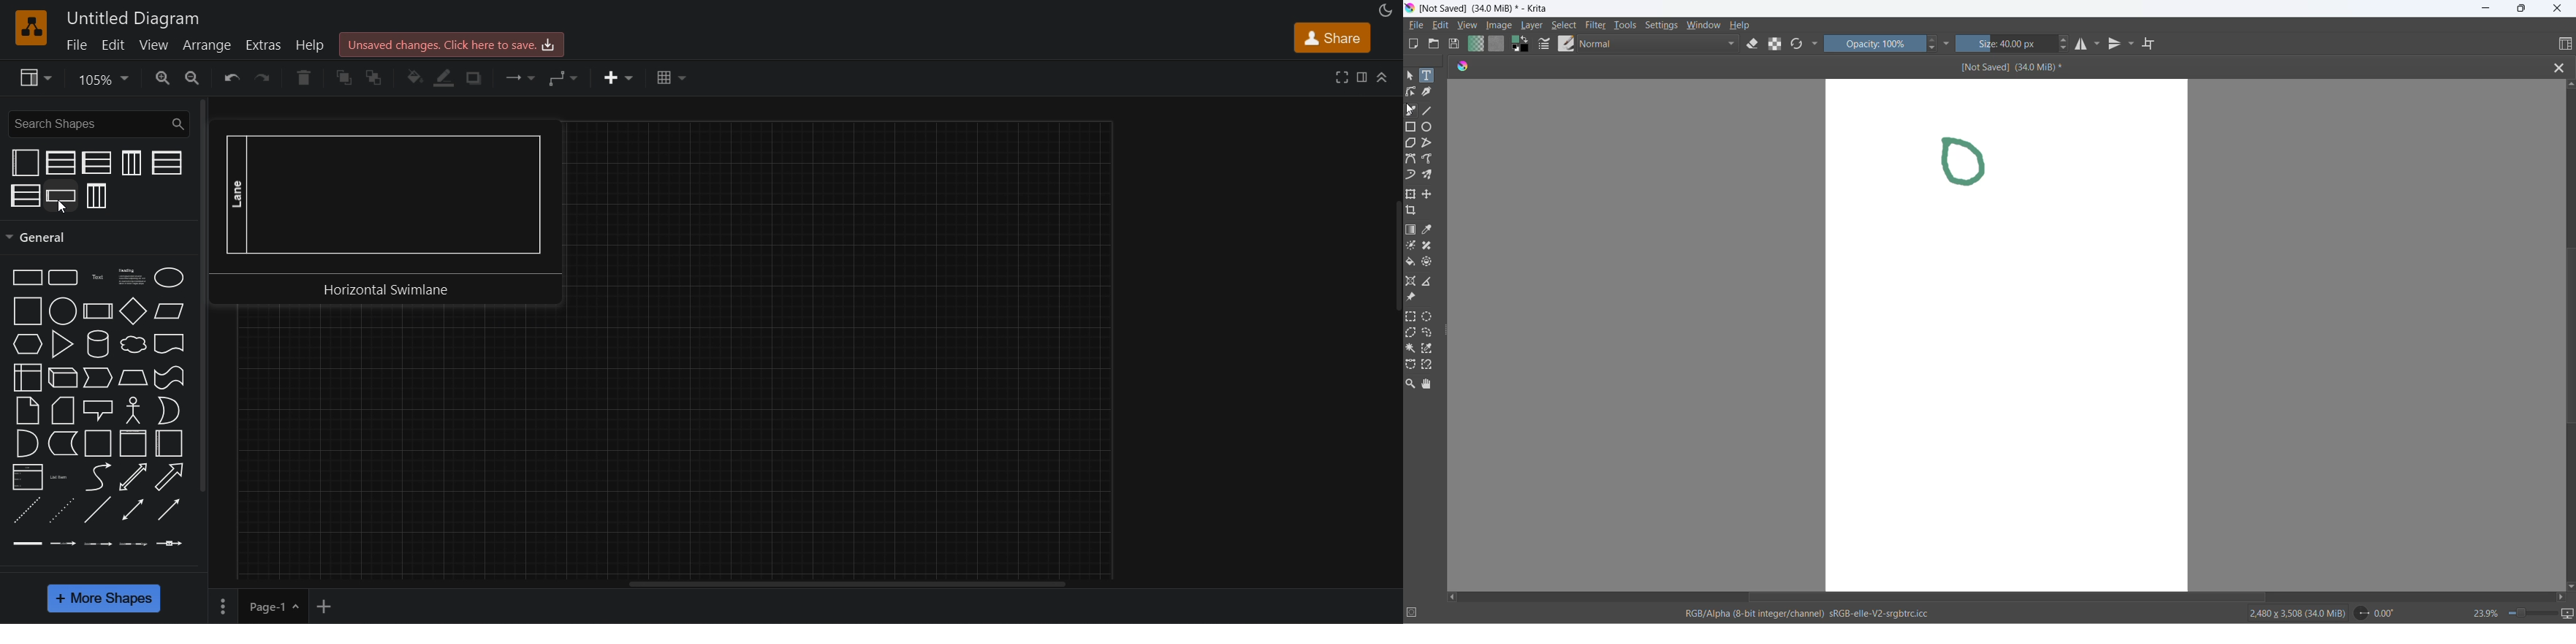  What do you see at coordinates (169, 276) in the screenshot?
I see `ellipse` at bounding box center [169, 276].